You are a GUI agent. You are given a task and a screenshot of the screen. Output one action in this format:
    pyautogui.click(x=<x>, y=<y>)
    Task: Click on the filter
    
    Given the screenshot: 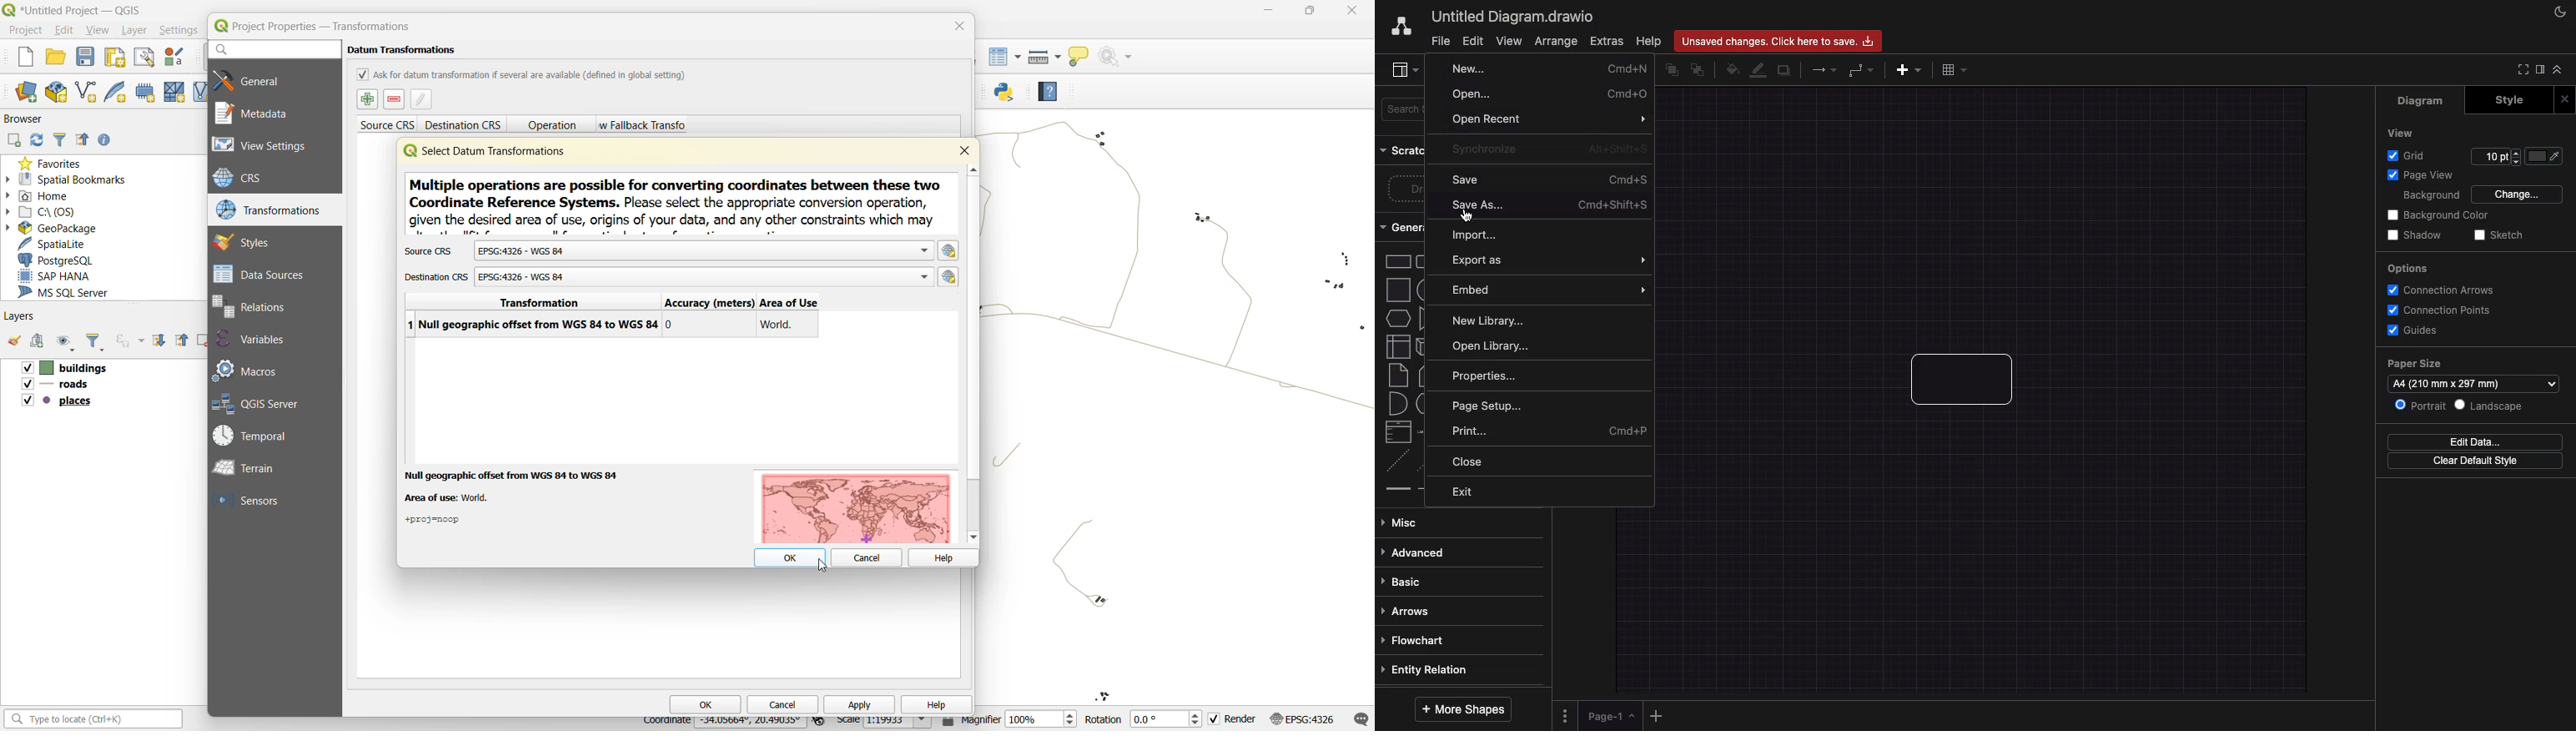 What is the action you would take?
    pyautogui.click(x=61, y=140)
    